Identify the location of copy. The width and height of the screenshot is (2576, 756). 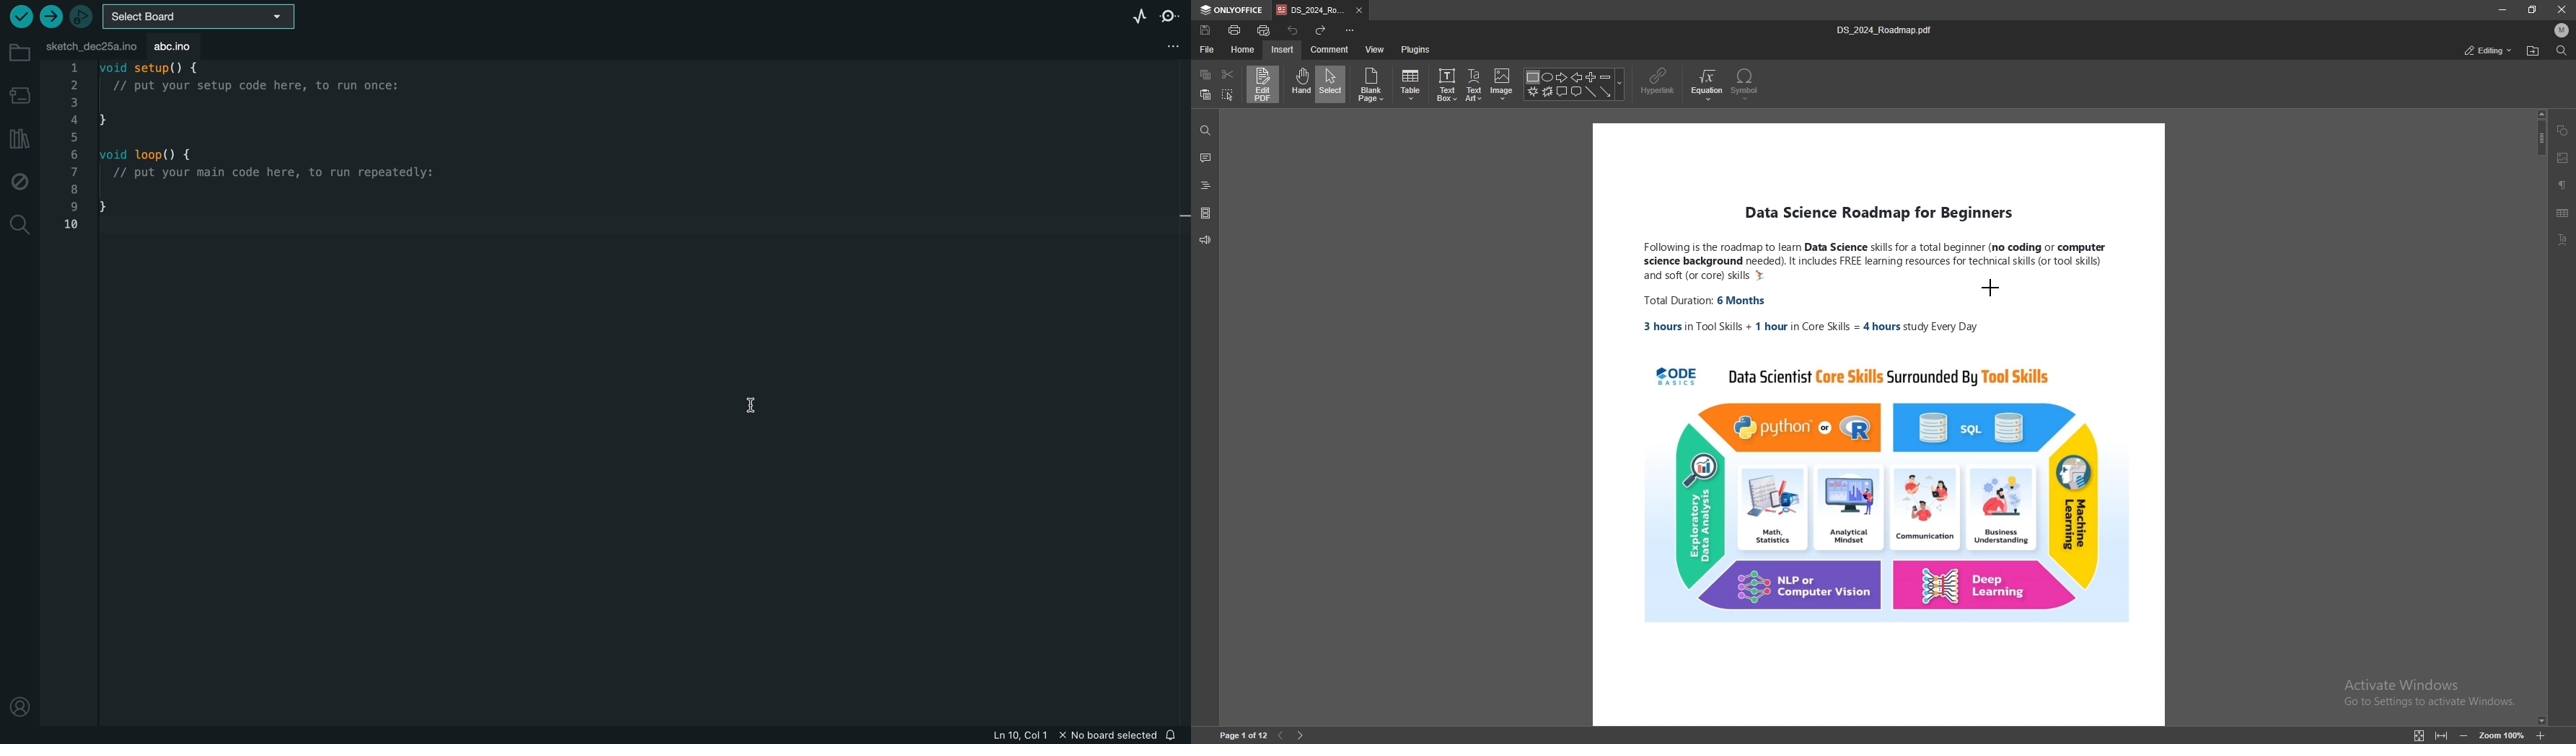
(1207, 74).